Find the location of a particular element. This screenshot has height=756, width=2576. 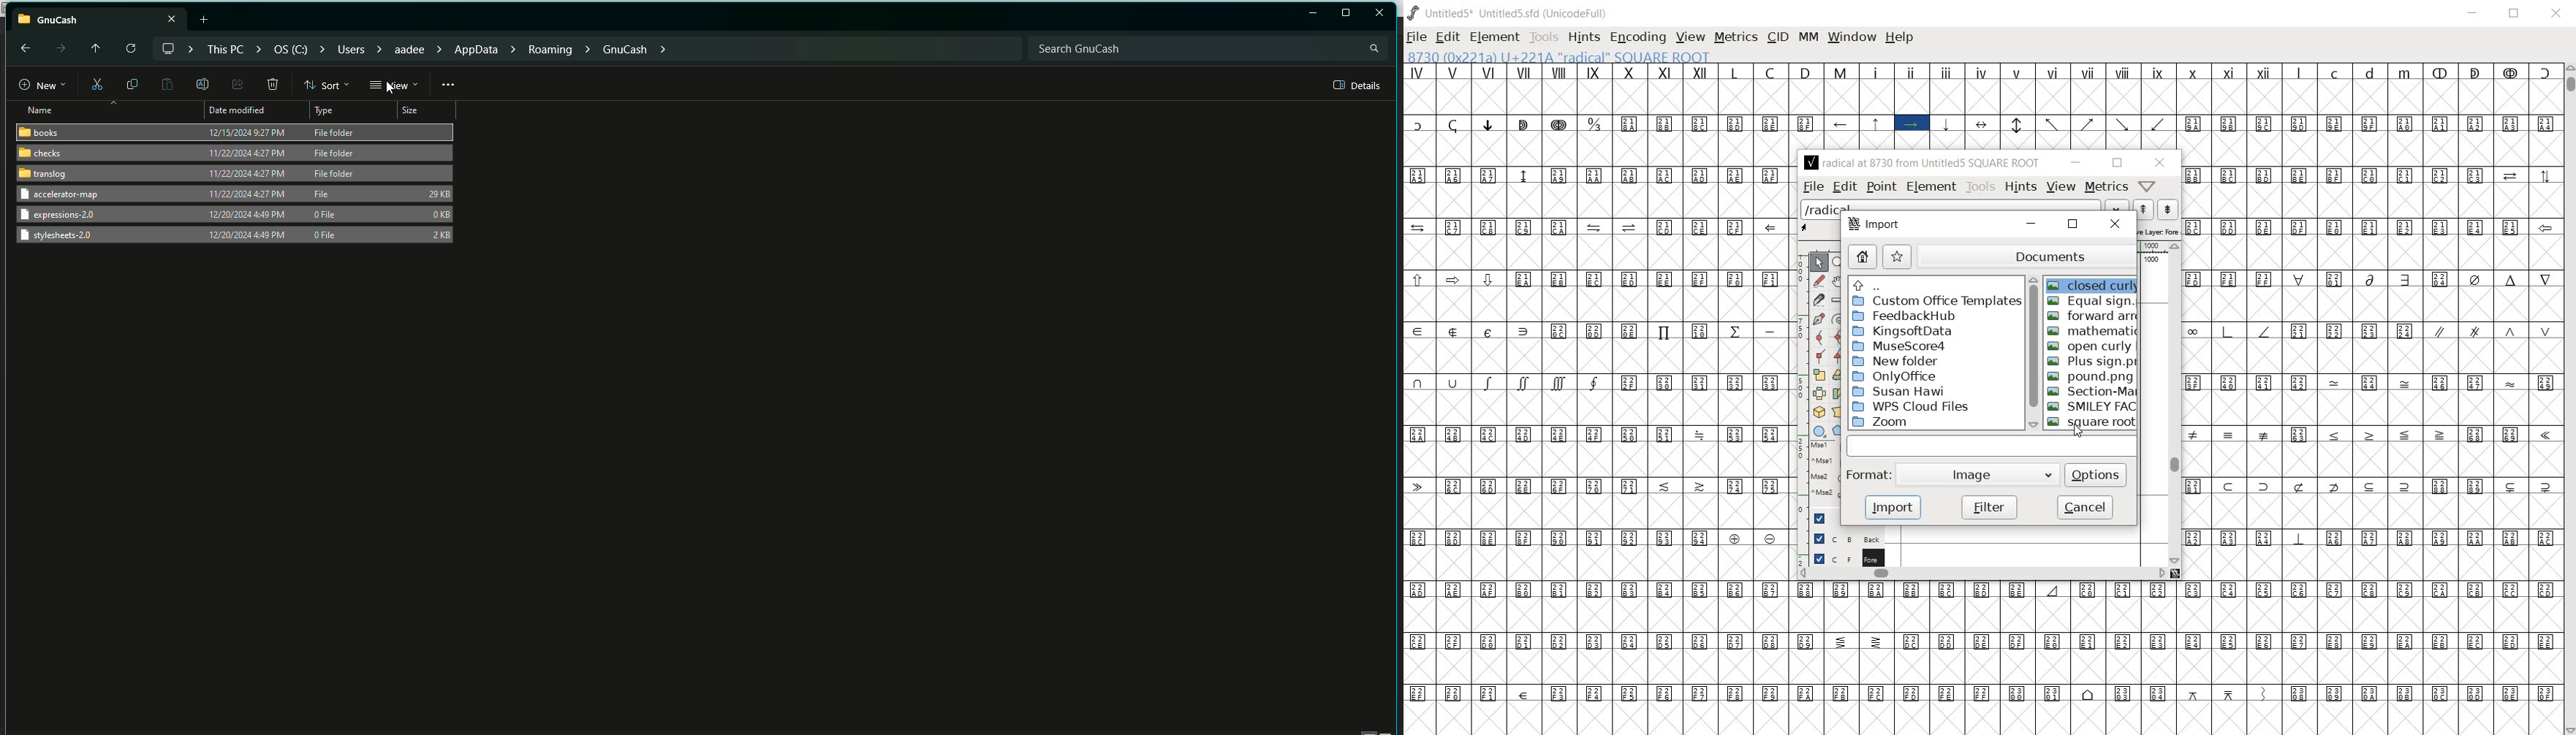

restore down is located at coordinates (2116, 162).